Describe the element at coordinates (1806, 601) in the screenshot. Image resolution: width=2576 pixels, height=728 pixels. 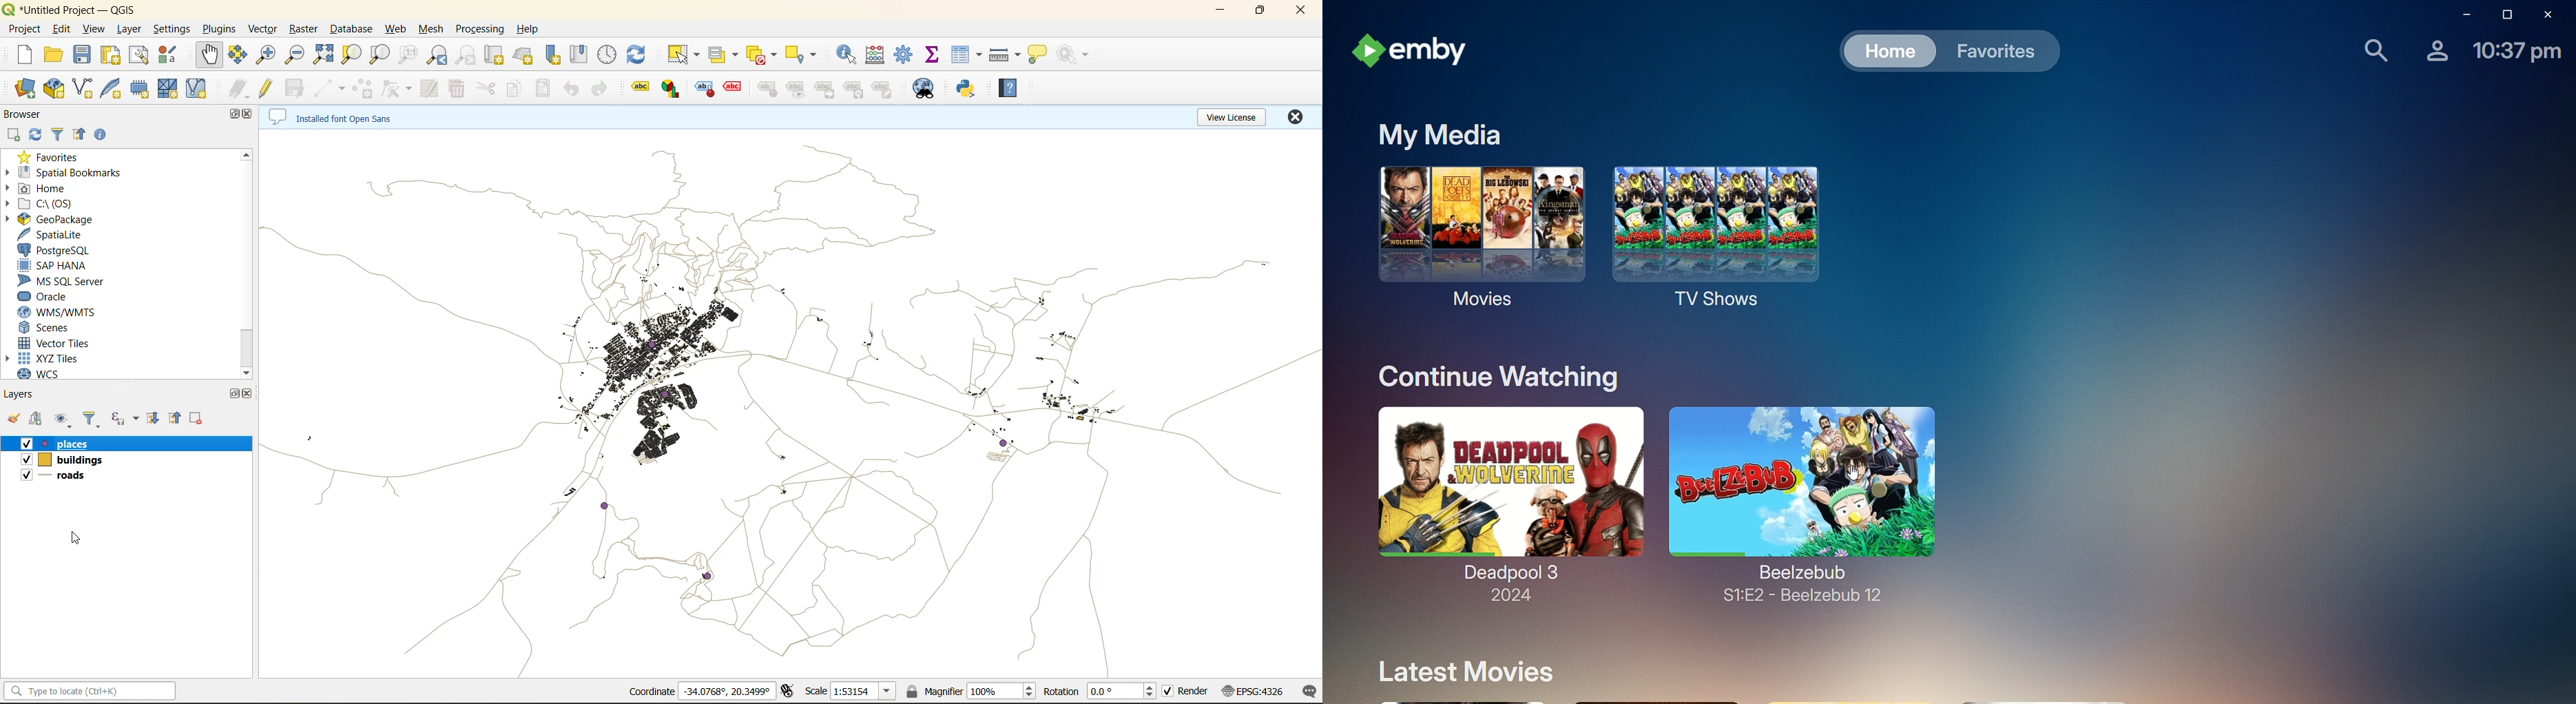
I see `S1:E2 - beelzebub 12` at that location.